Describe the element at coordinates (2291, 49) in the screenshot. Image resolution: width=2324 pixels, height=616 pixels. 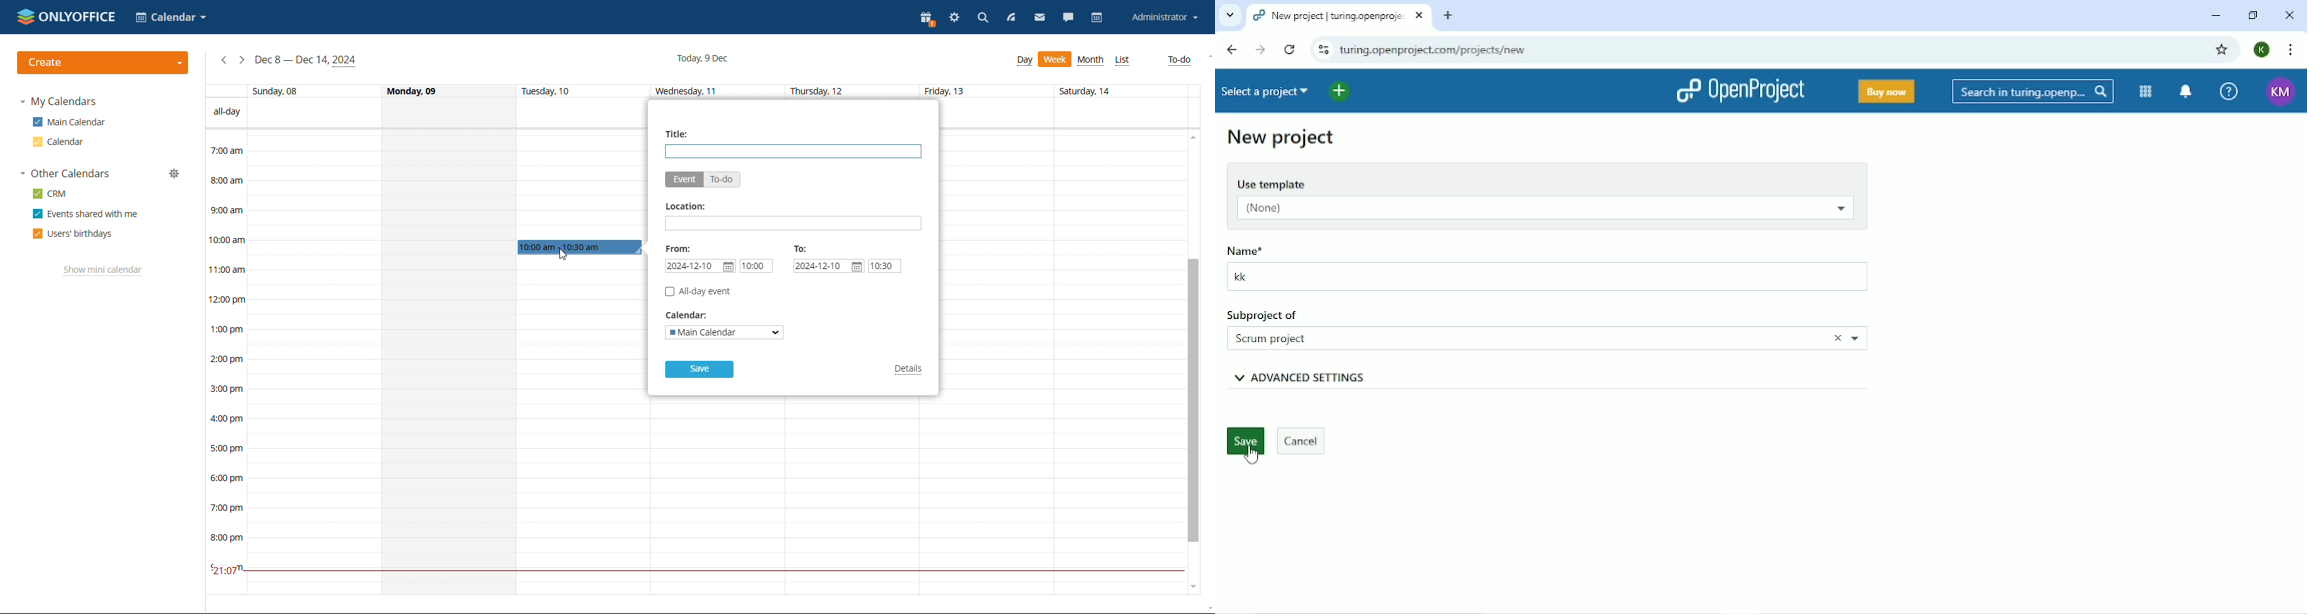
I see `Customize and control google chrome` at that location.